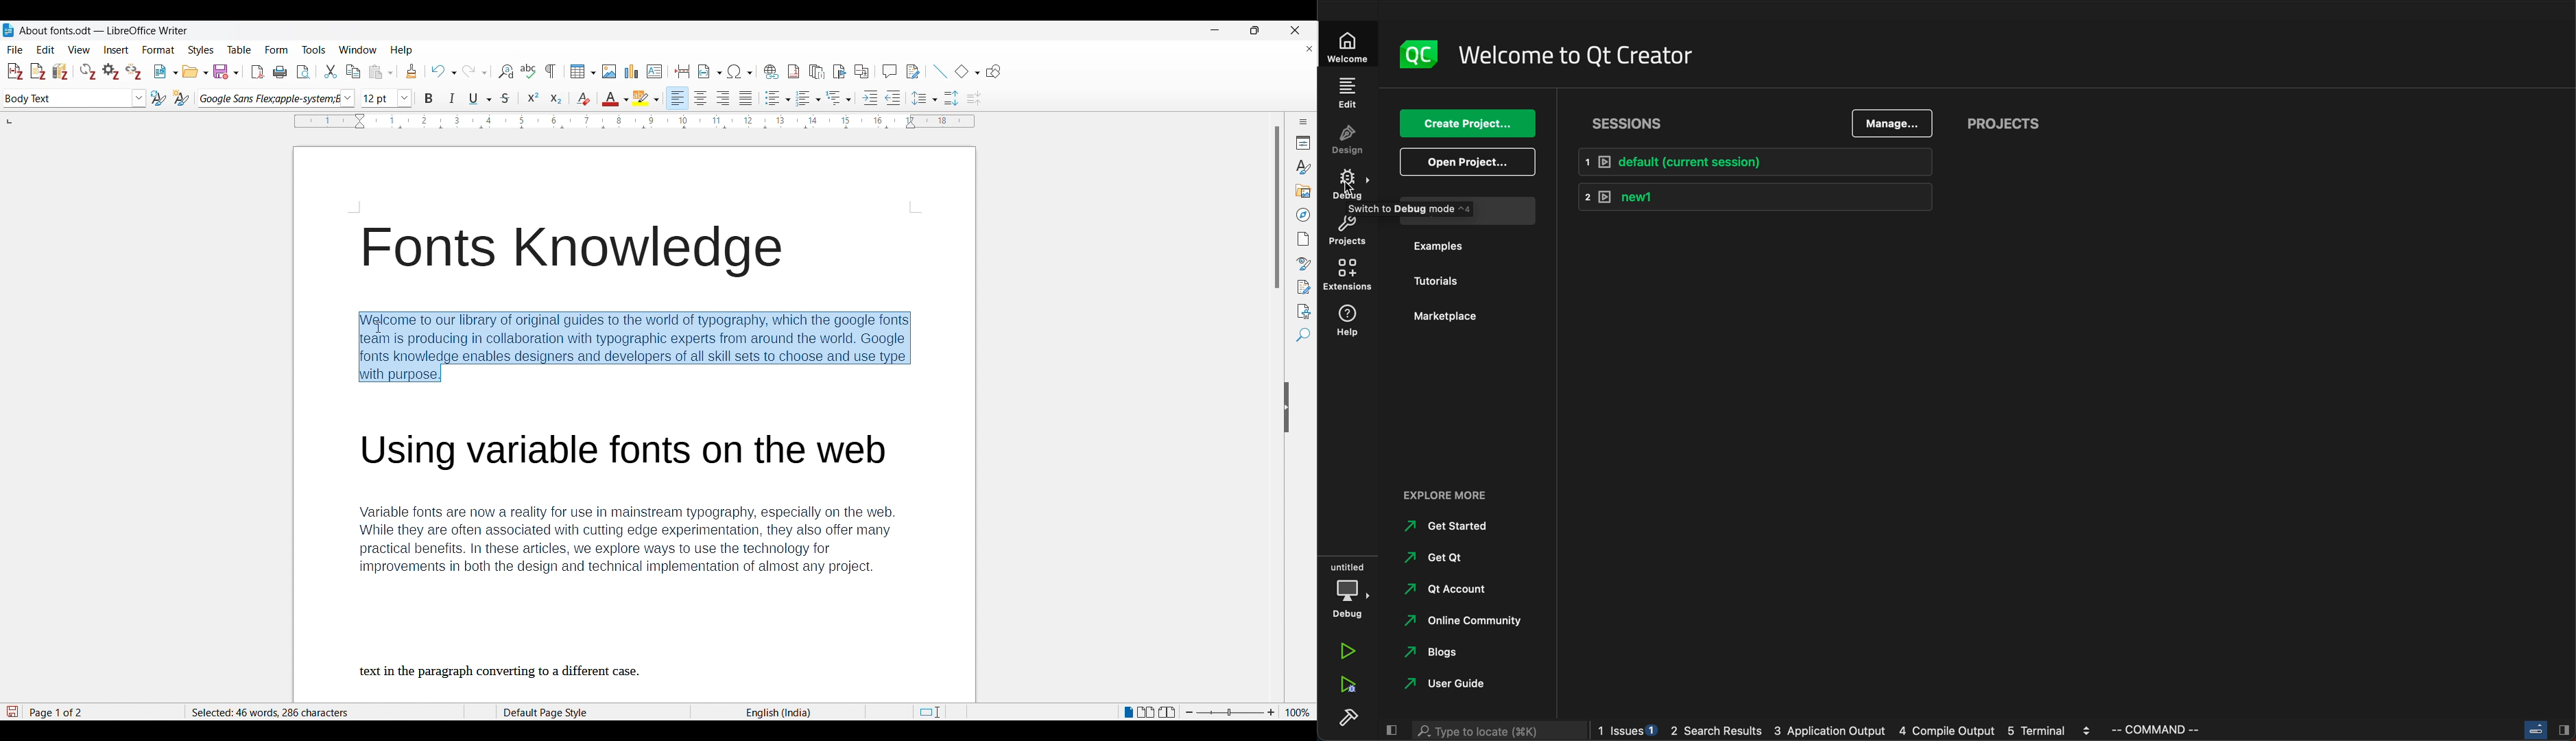  What do you see at coordinates (258, 72) in the screenshot?
I see `Export directly as PDF` at bounding box center [258, 72].